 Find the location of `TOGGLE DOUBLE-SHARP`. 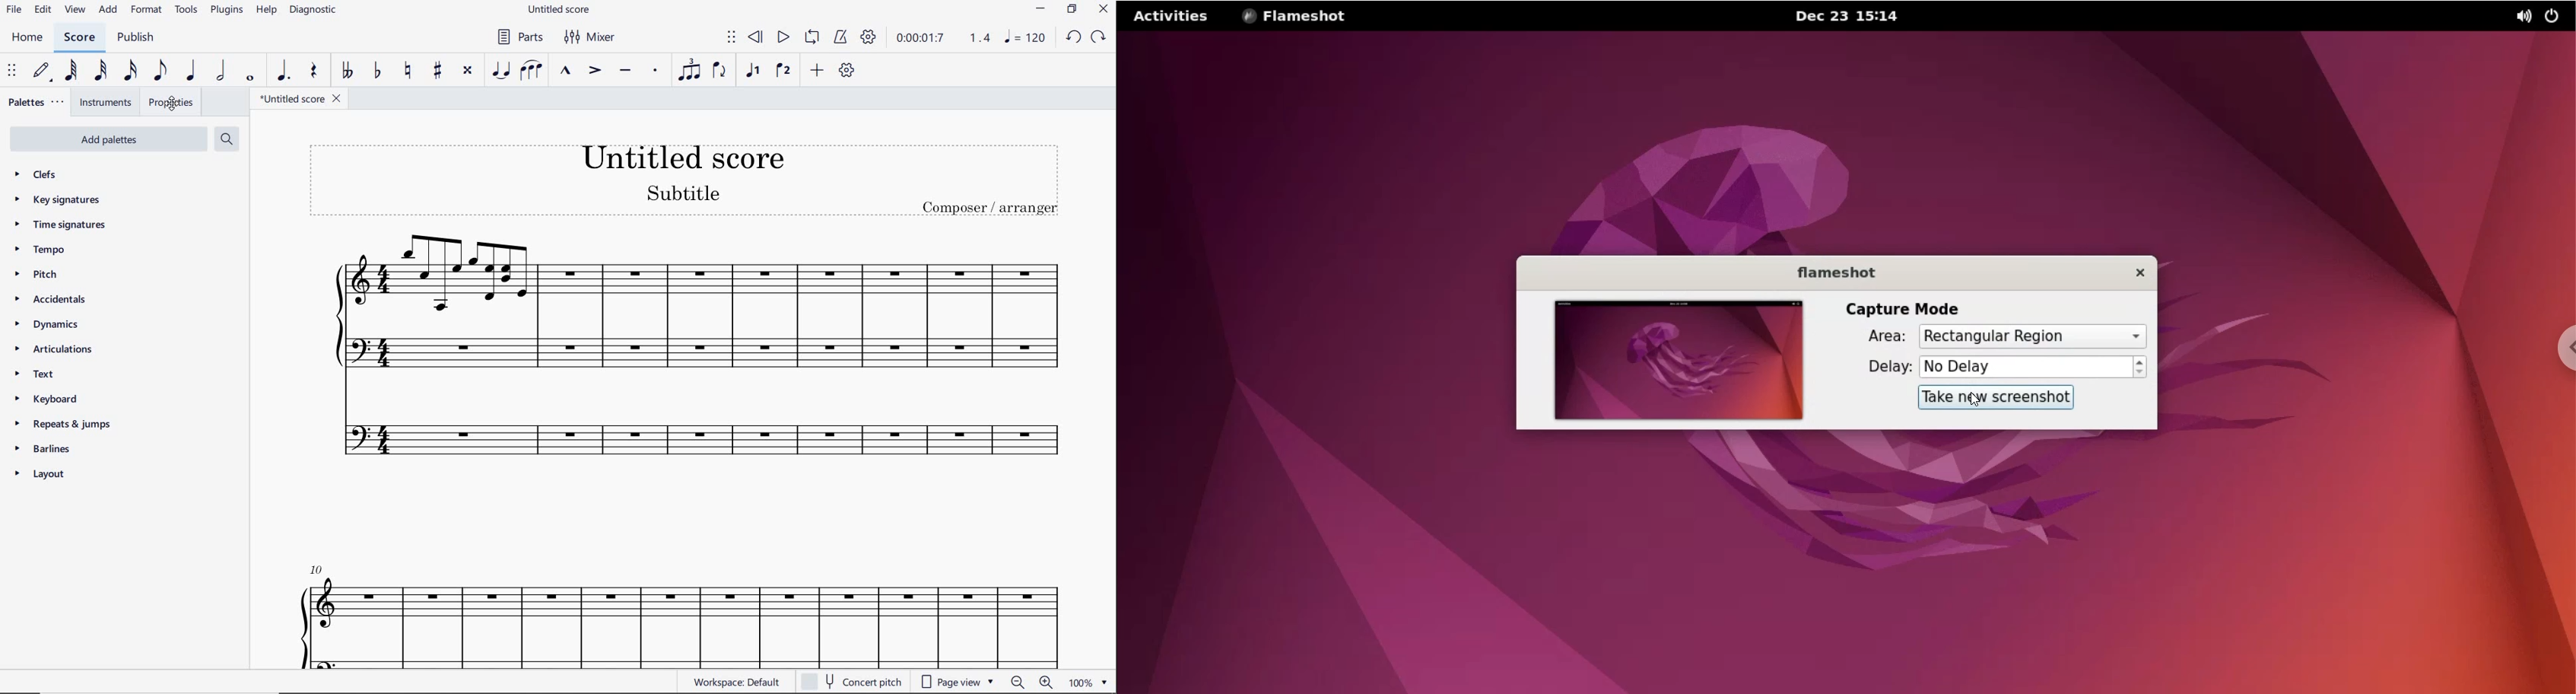

TOGGLE DOUBLE-SHARP is located at coordinates (468, 70).